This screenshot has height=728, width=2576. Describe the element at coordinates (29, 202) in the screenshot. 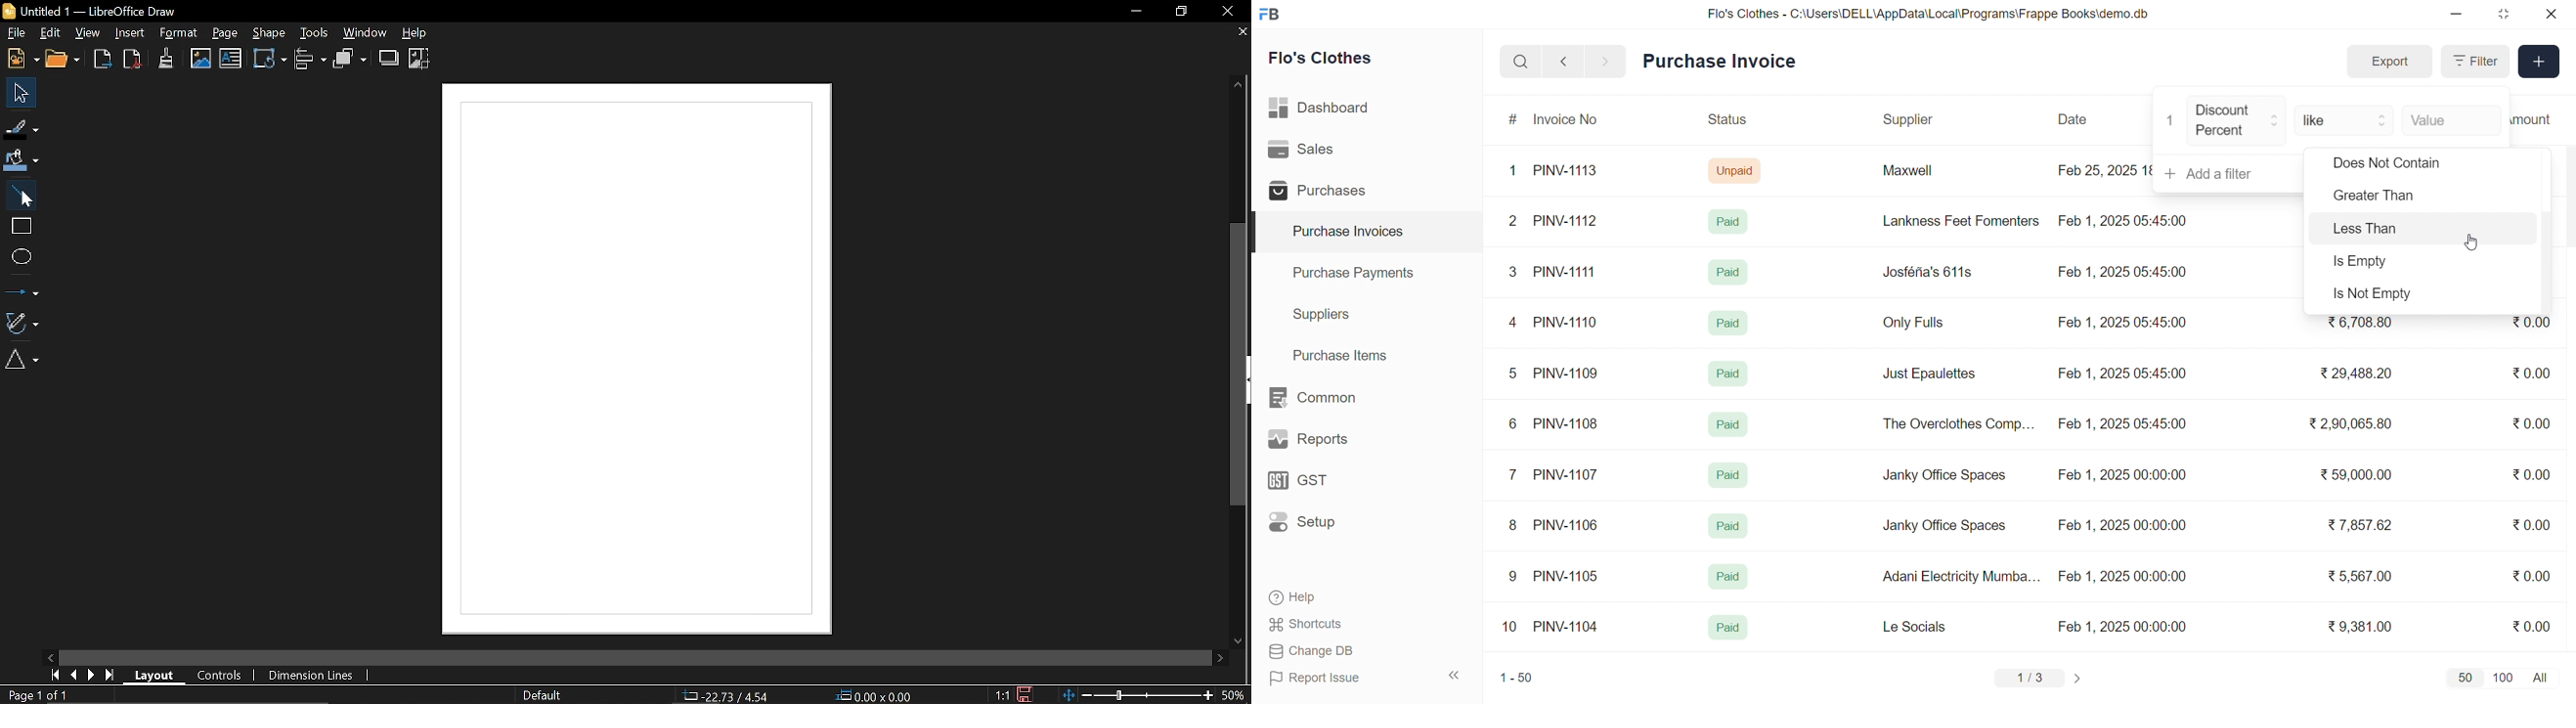

I see `cursor` at that location.